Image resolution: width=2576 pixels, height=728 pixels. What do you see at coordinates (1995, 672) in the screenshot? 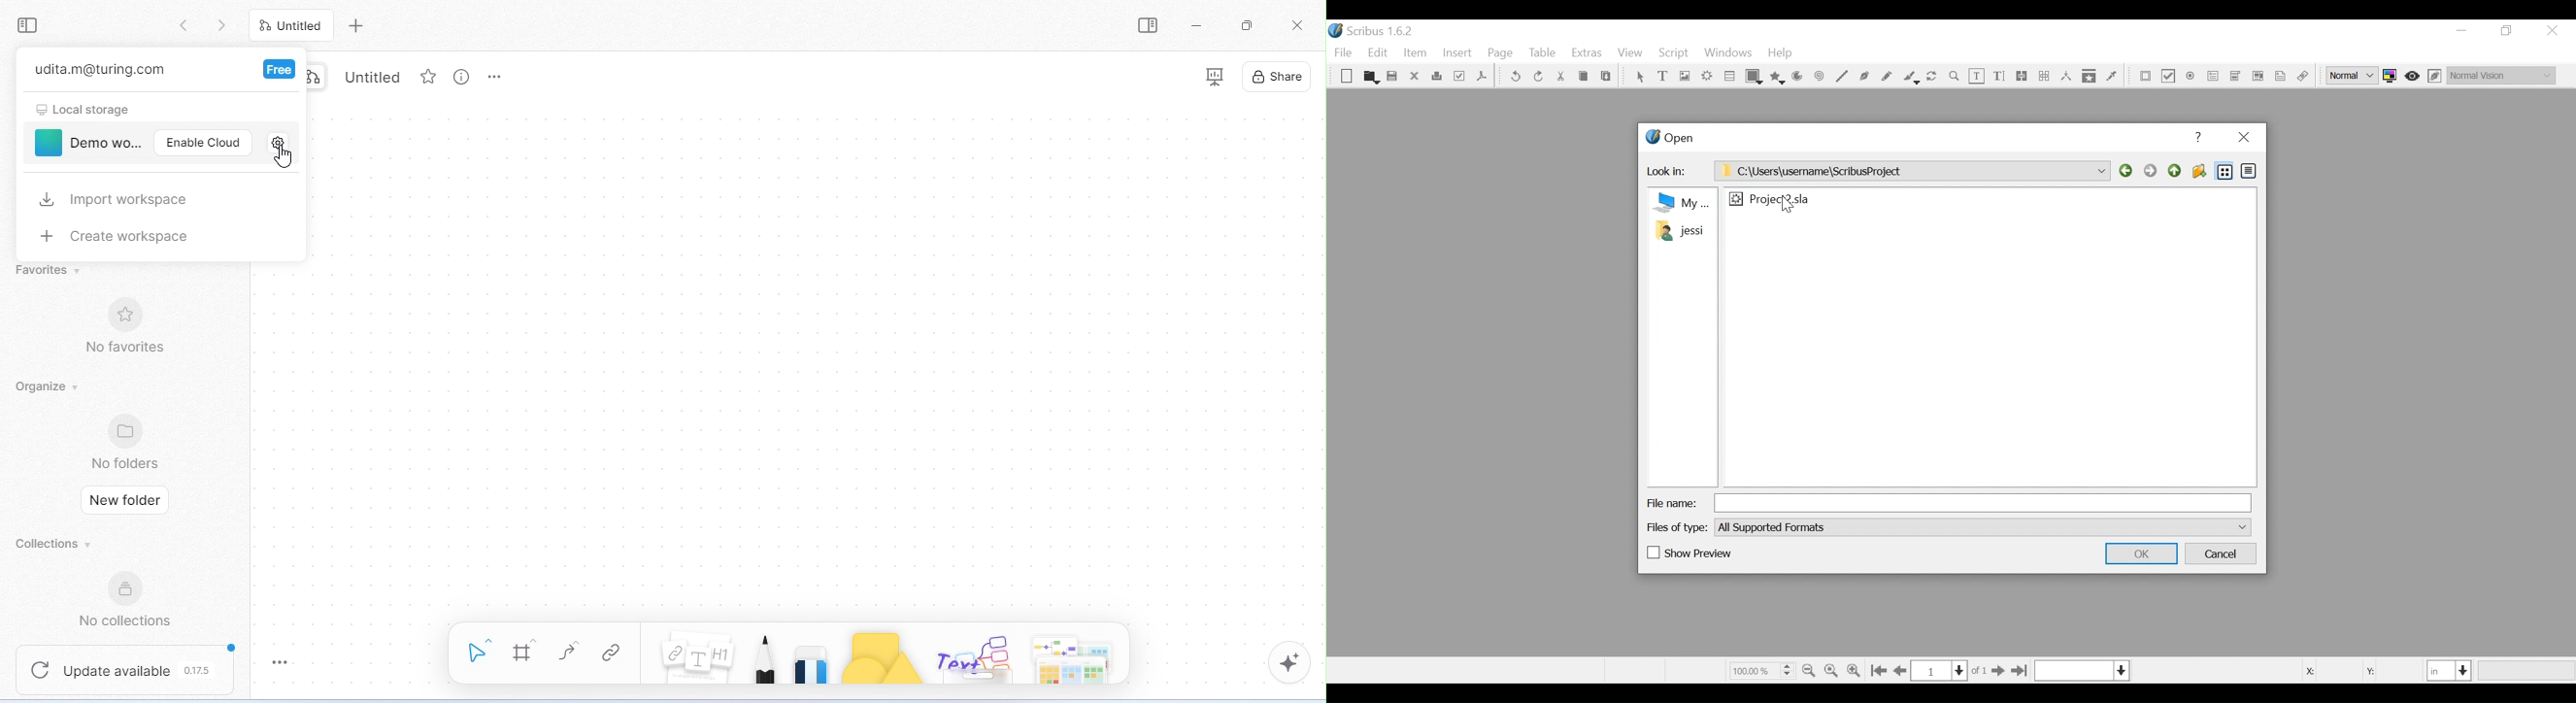
I see `Go to next Page` at bounding box center [1995, 672].